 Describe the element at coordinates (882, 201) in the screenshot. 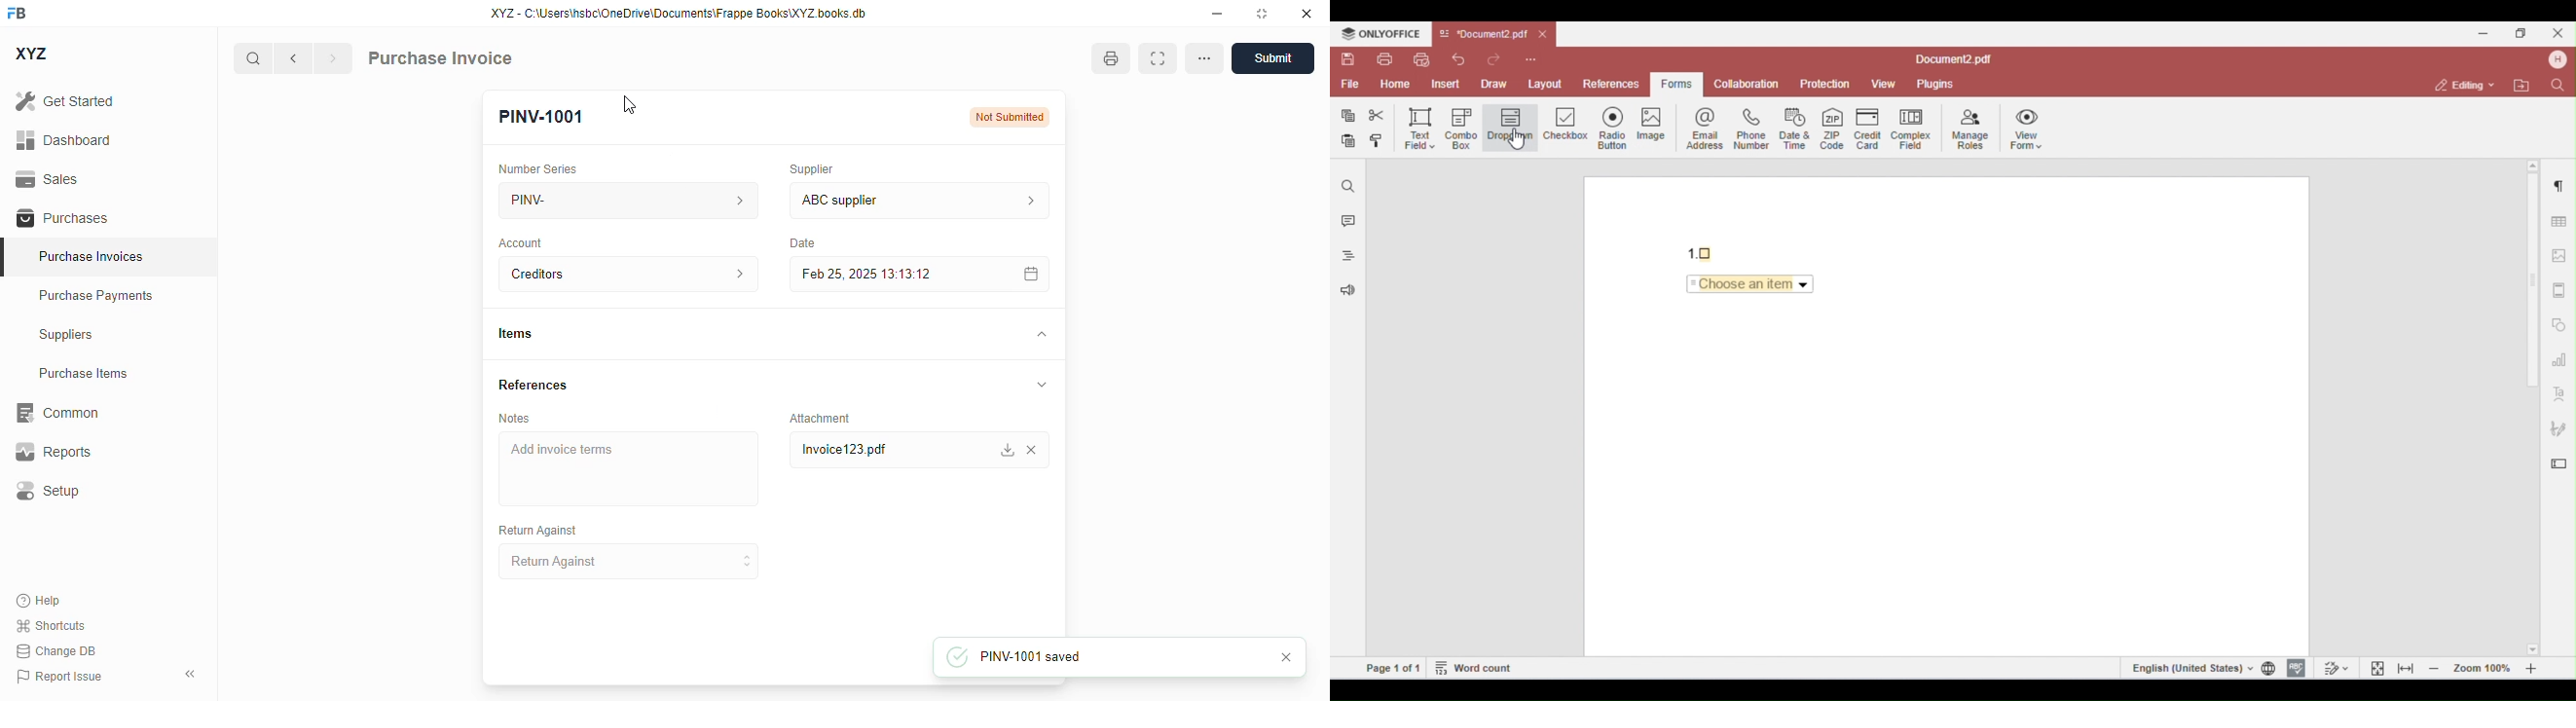

I see `ABC supplier` at that location.